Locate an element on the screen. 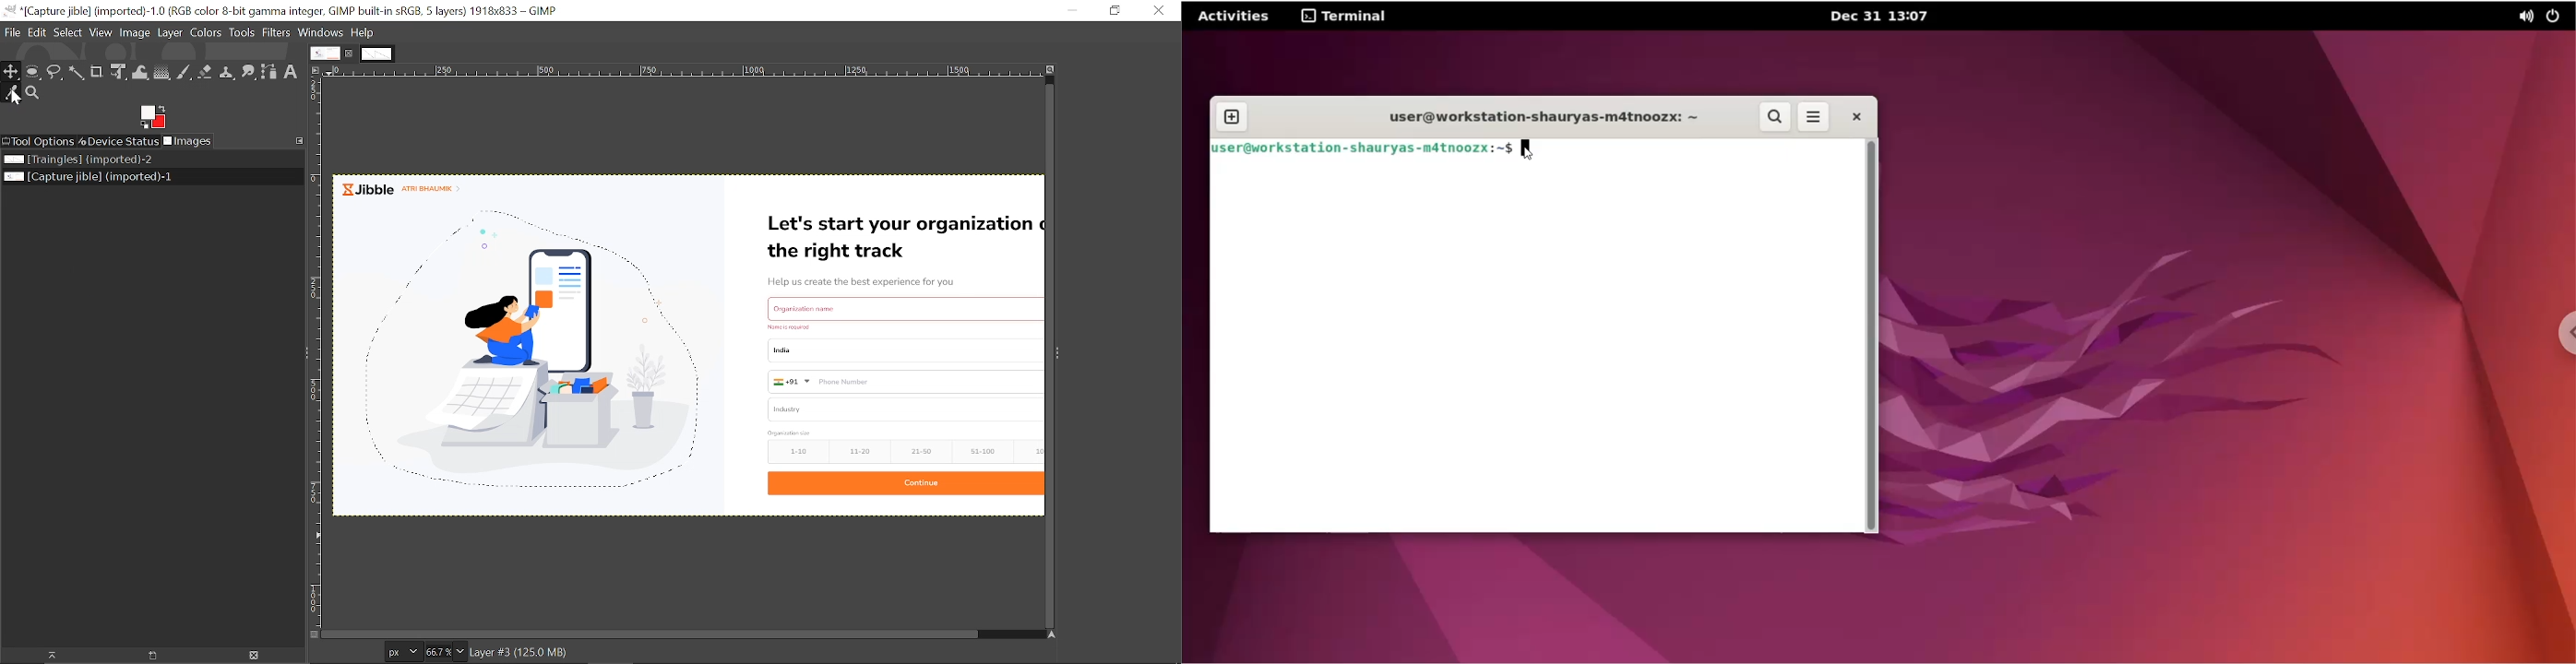 This screenshot has height=672, width=2576. search is located at coordinates (1776, 116).